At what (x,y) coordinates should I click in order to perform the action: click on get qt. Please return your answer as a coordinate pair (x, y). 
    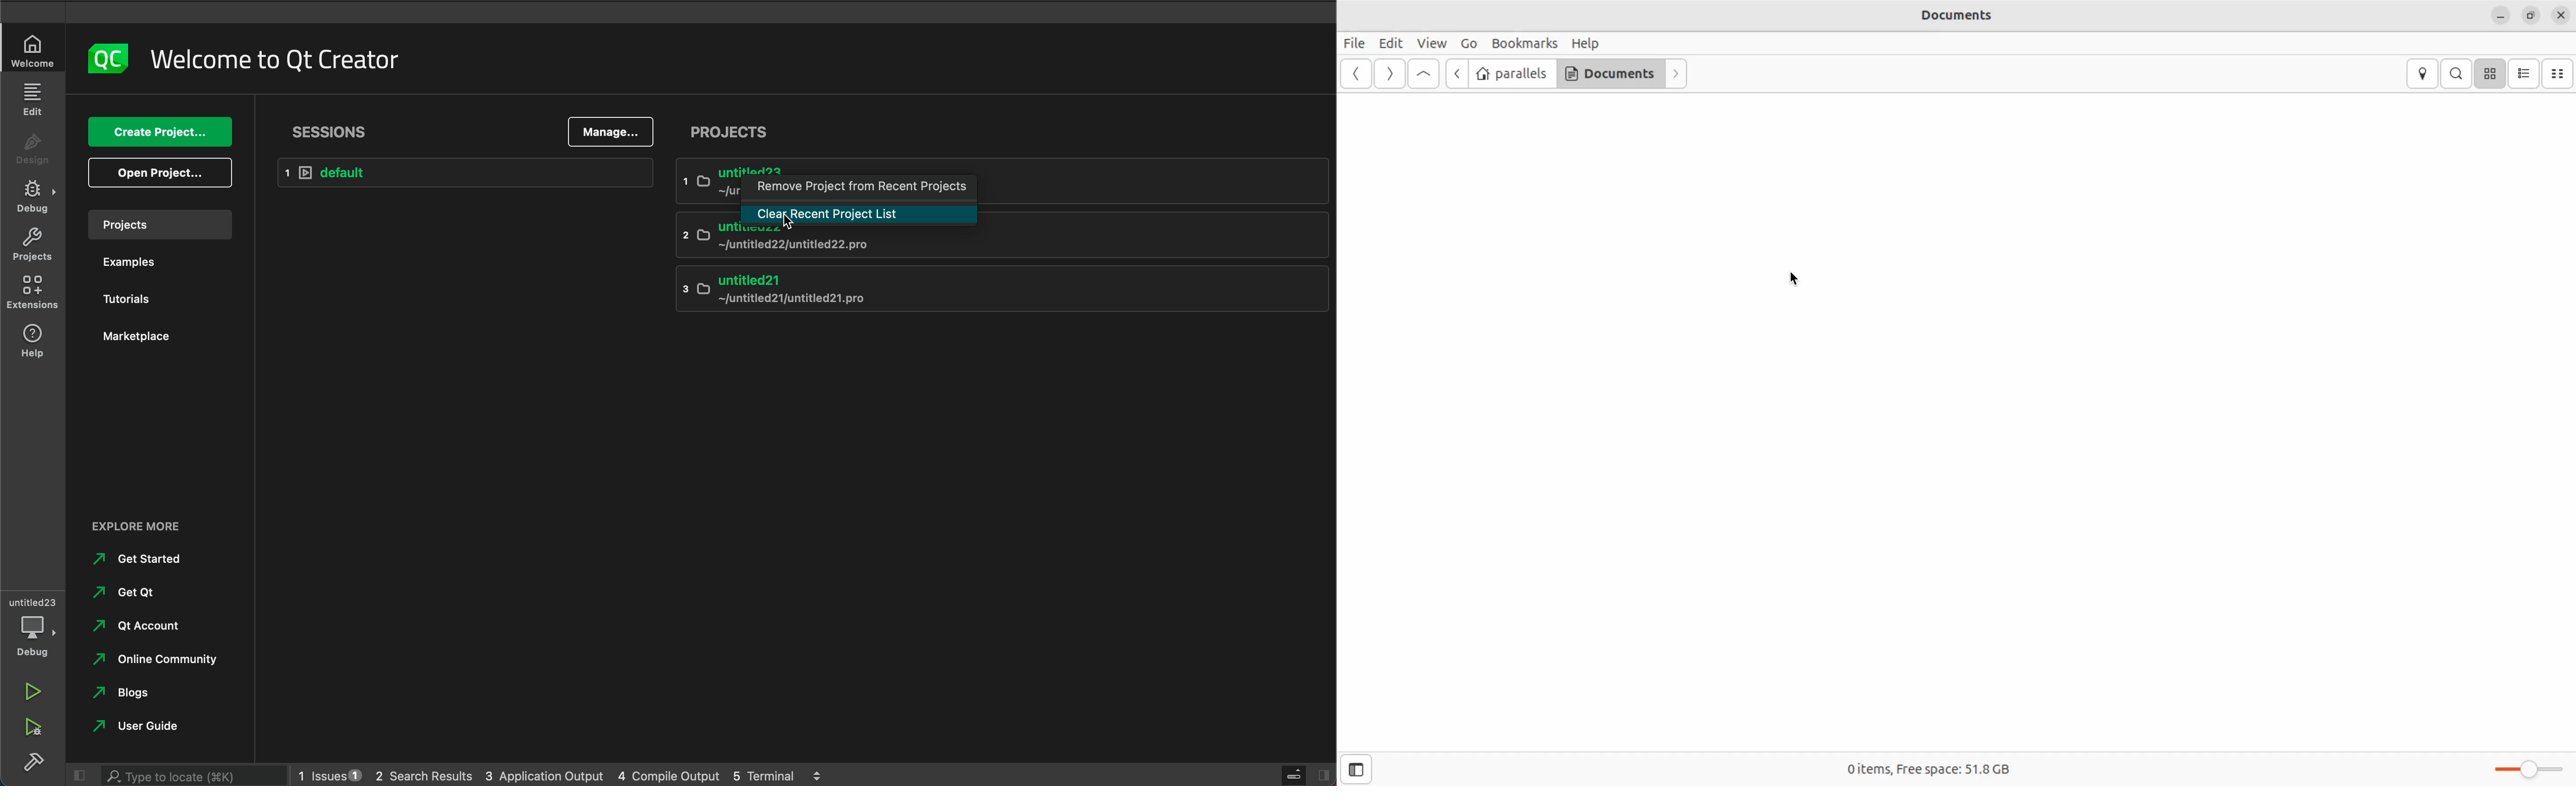
    Looking at the image, I should click on (128, 593).